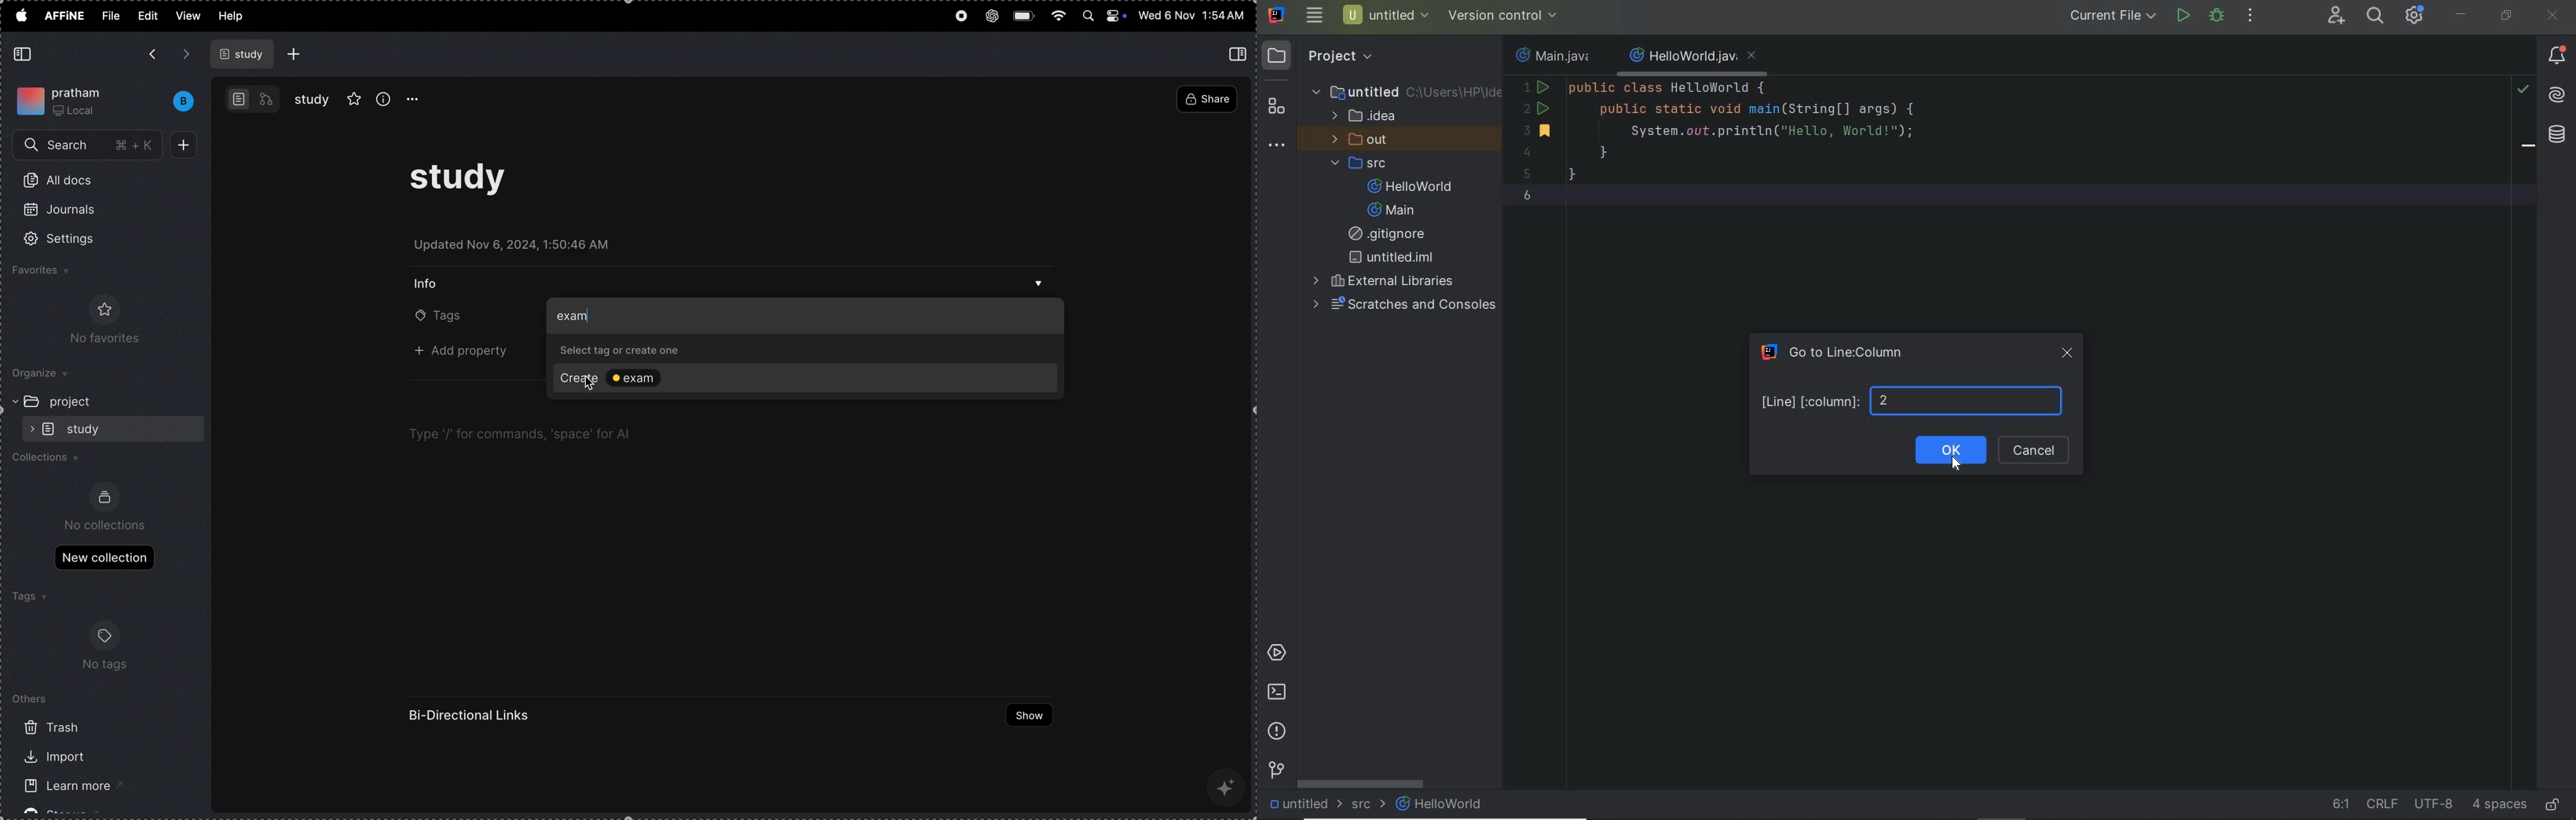 This screenshot has height=840, width=2576. I want to click on backward, so click(152, 56).